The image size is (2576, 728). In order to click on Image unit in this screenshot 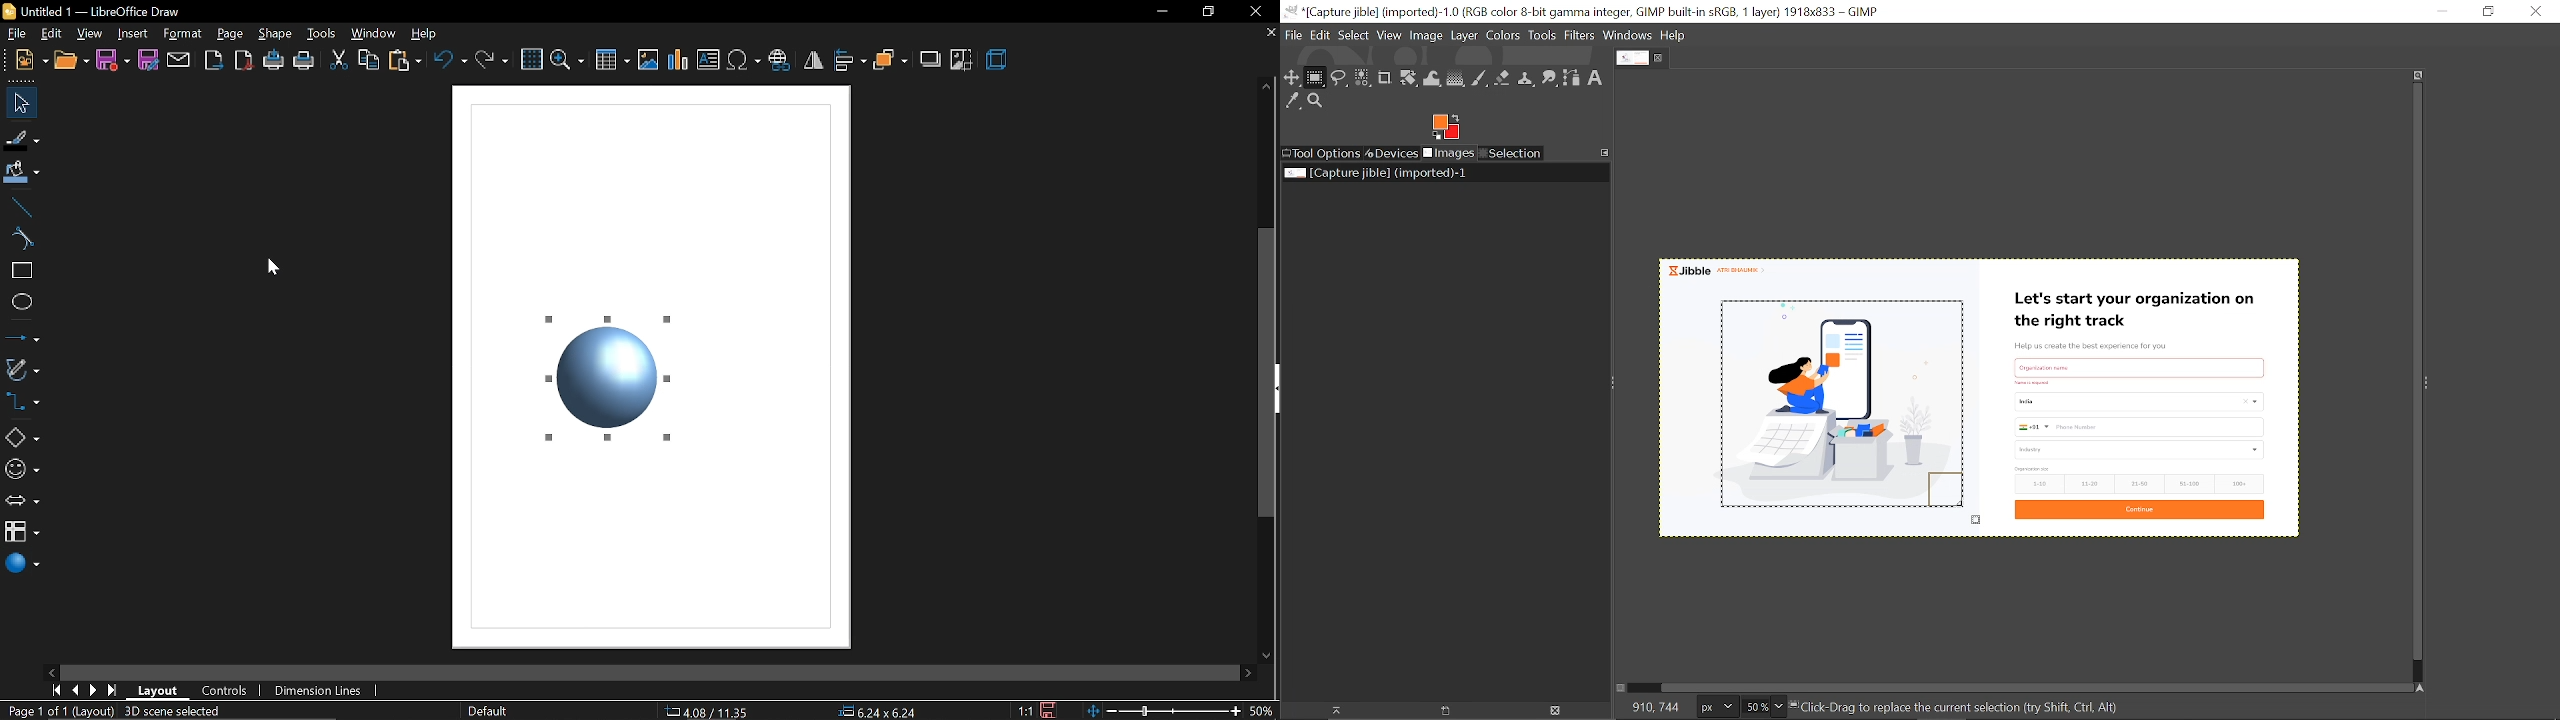, I will do `click(1713, 707)`.